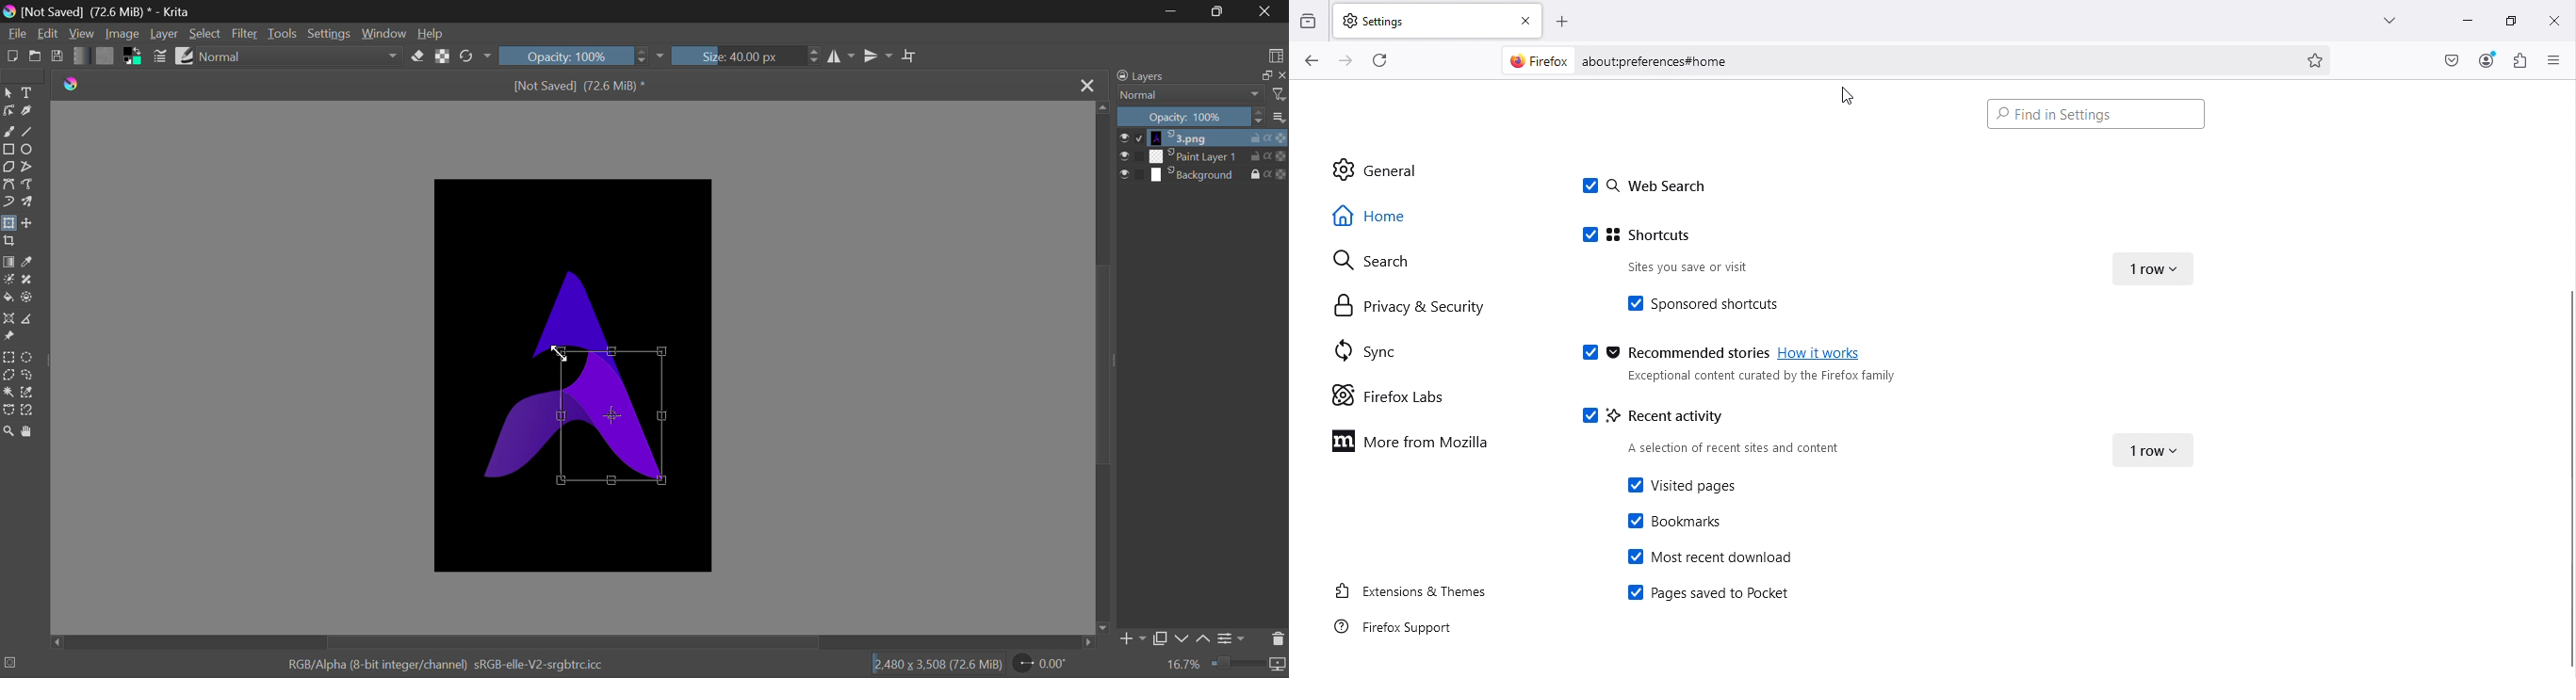  I want to click on Rectangle, so click(11, 149).